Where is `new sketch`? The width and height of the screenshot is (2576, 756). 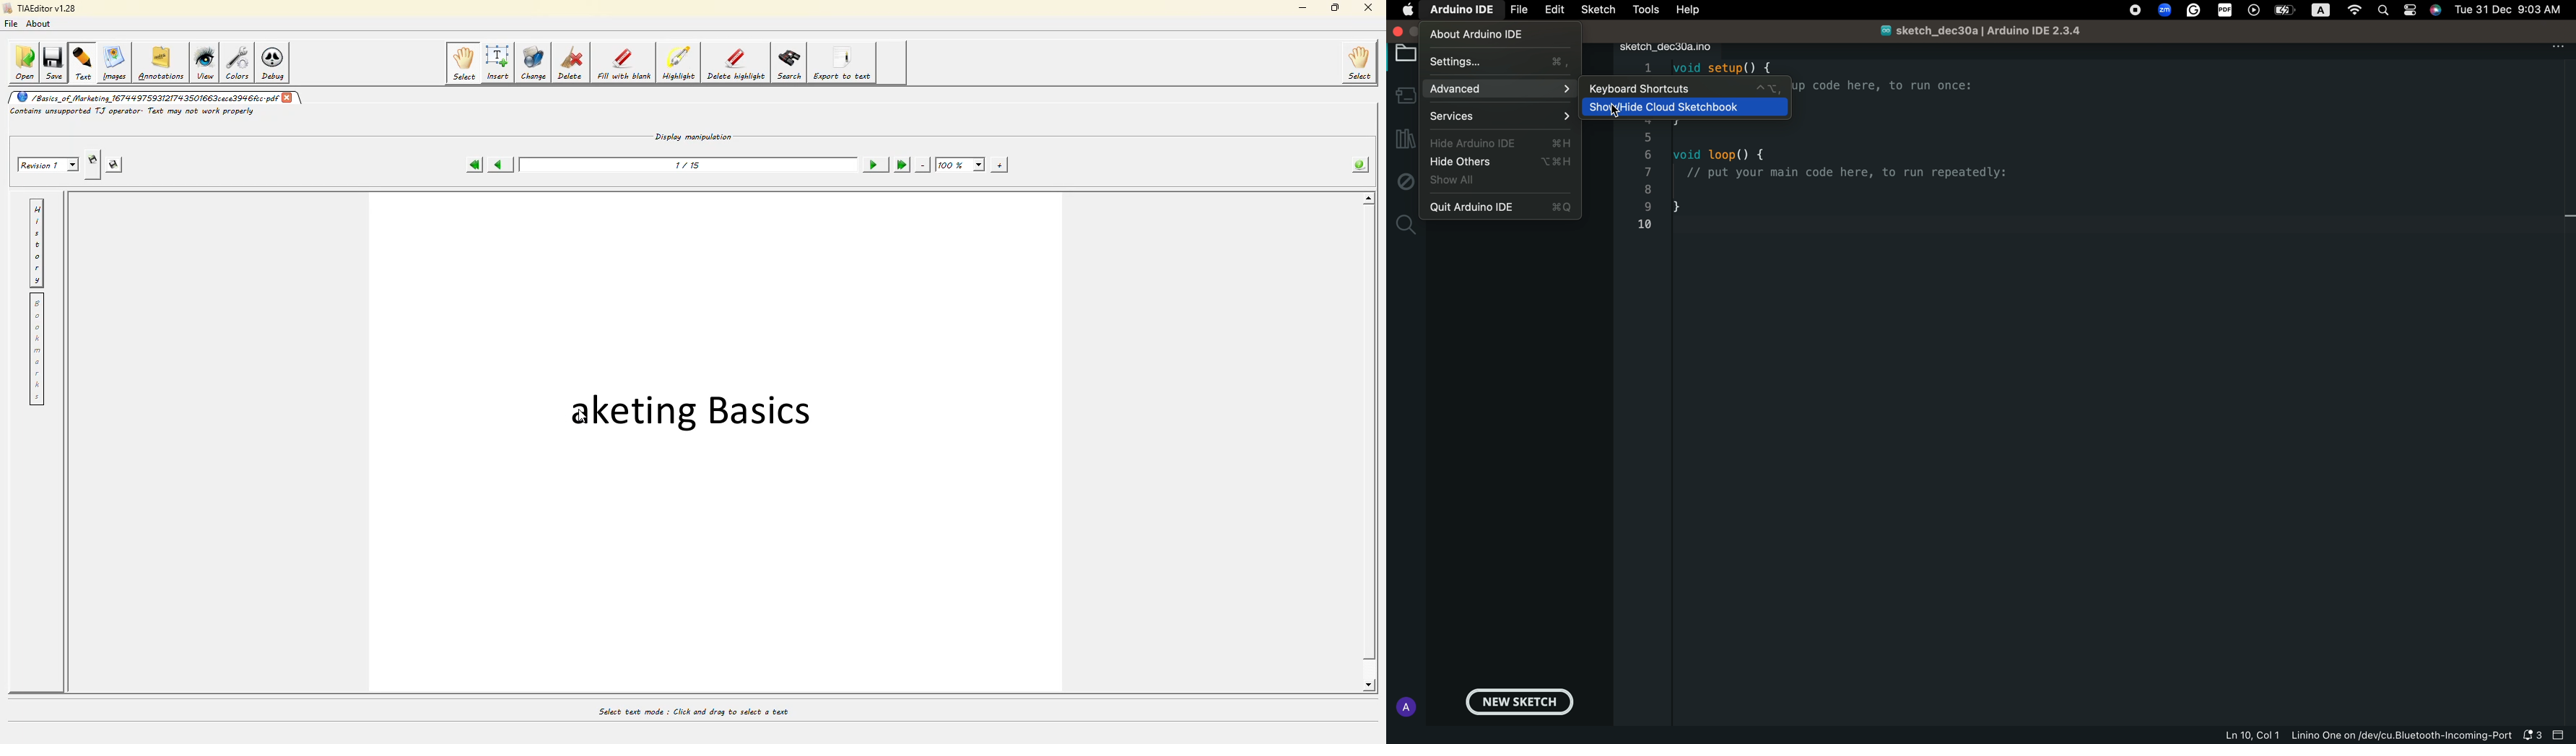
new sketch is located at coordinates (1522, 703).